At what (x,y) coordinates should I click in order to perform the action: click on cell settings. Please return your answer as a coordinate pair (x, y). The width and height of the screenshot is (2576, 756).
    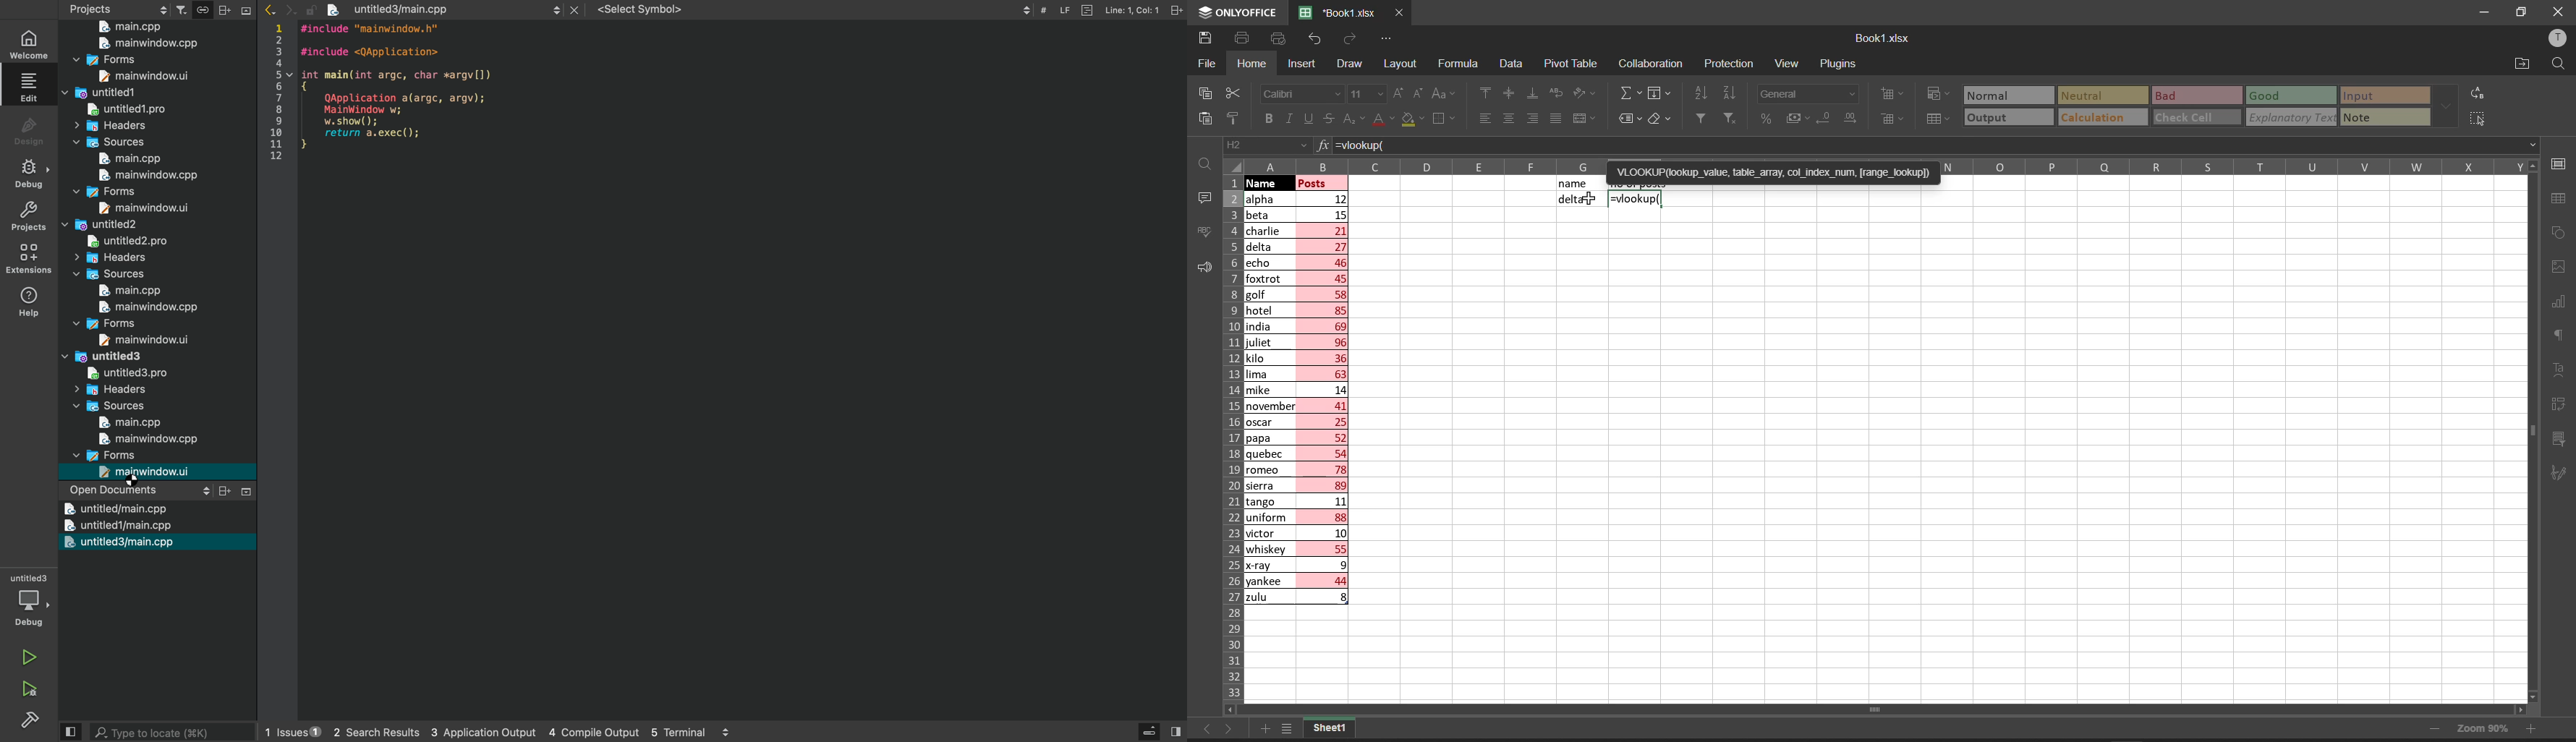
    Looking at the image, I should click on (2559, 162).